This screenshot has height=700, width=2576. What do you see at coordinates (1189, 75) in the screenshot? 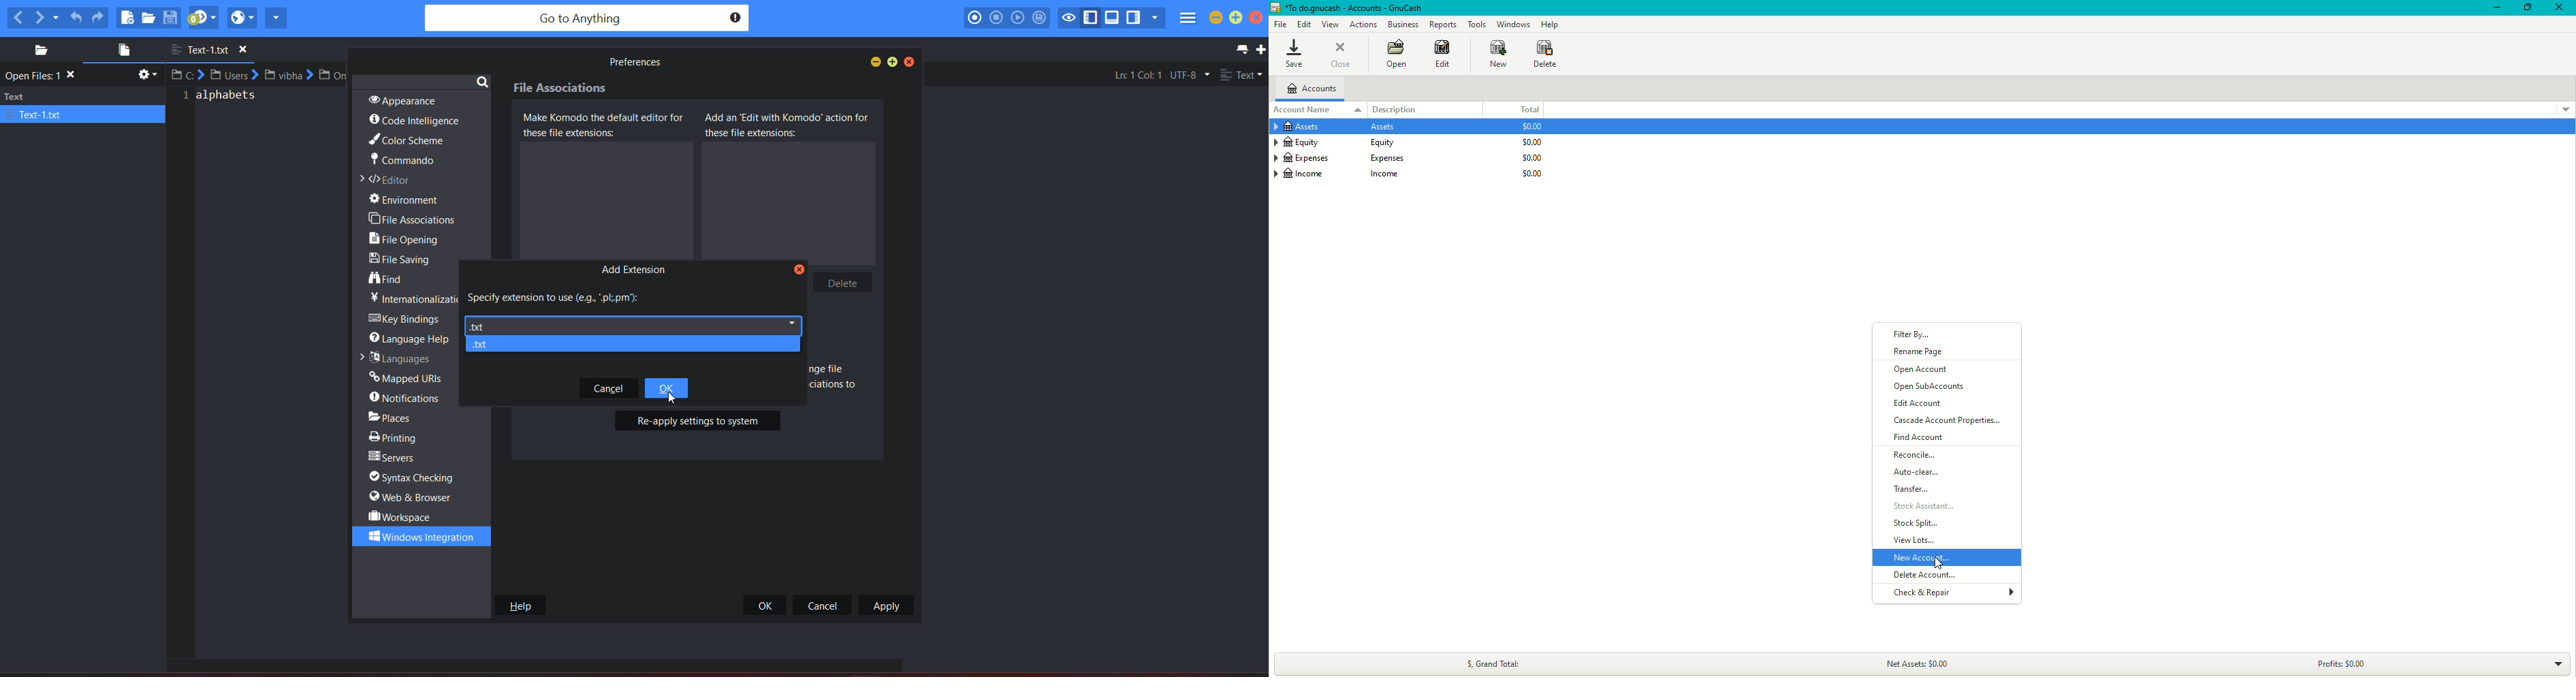
I see `file encoding` at bounding box center [1189, 75].